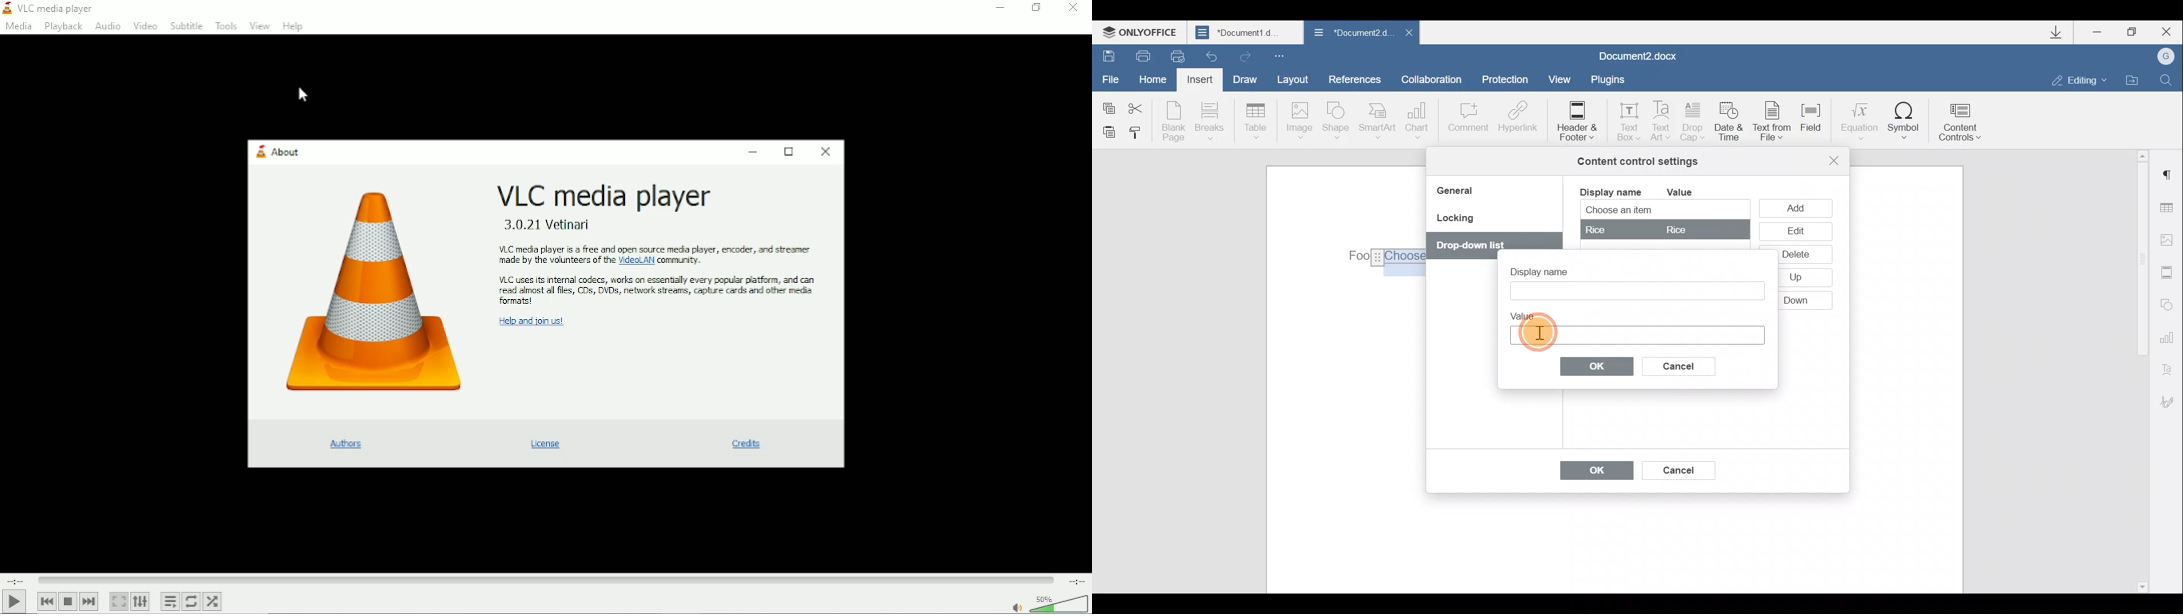 The height and width of the screenshot is (616, 2184). Describe the element at coordinates (1292, 79) in the screenshot. I see `Layout` at that location.